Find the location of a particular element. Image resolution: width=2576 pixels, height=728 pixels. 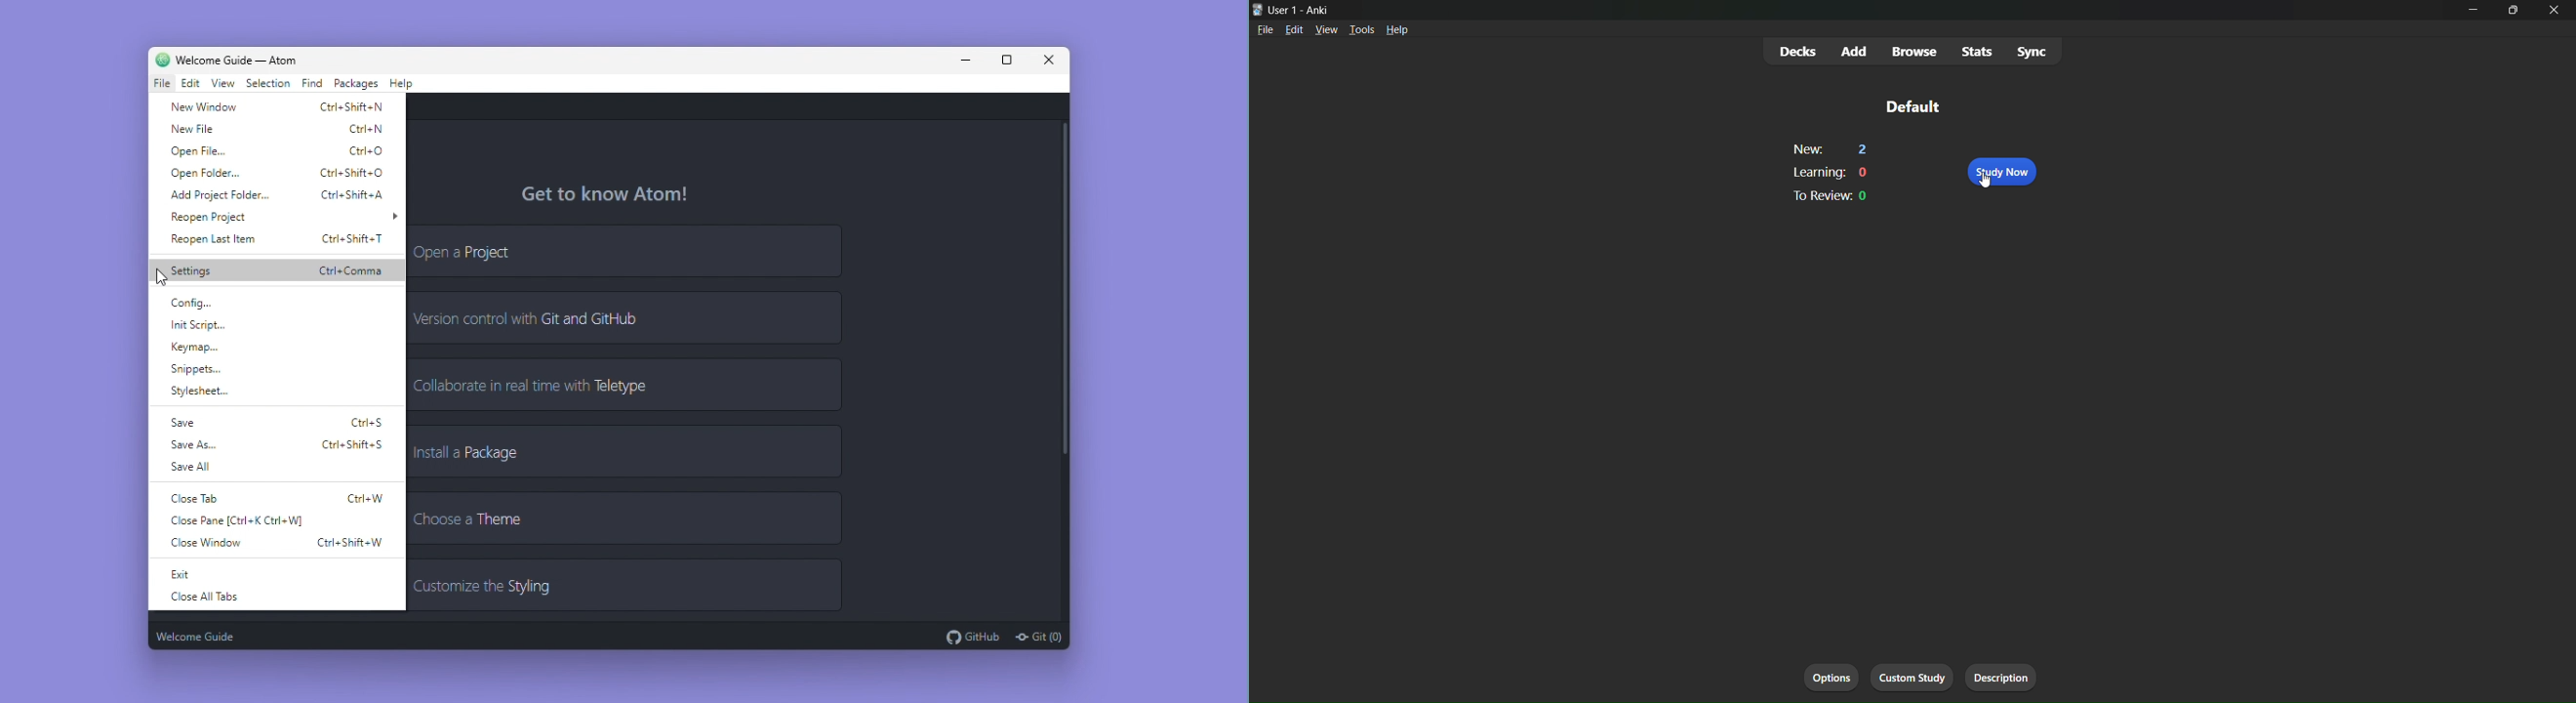

stats is located at coordinates (1976, 51).